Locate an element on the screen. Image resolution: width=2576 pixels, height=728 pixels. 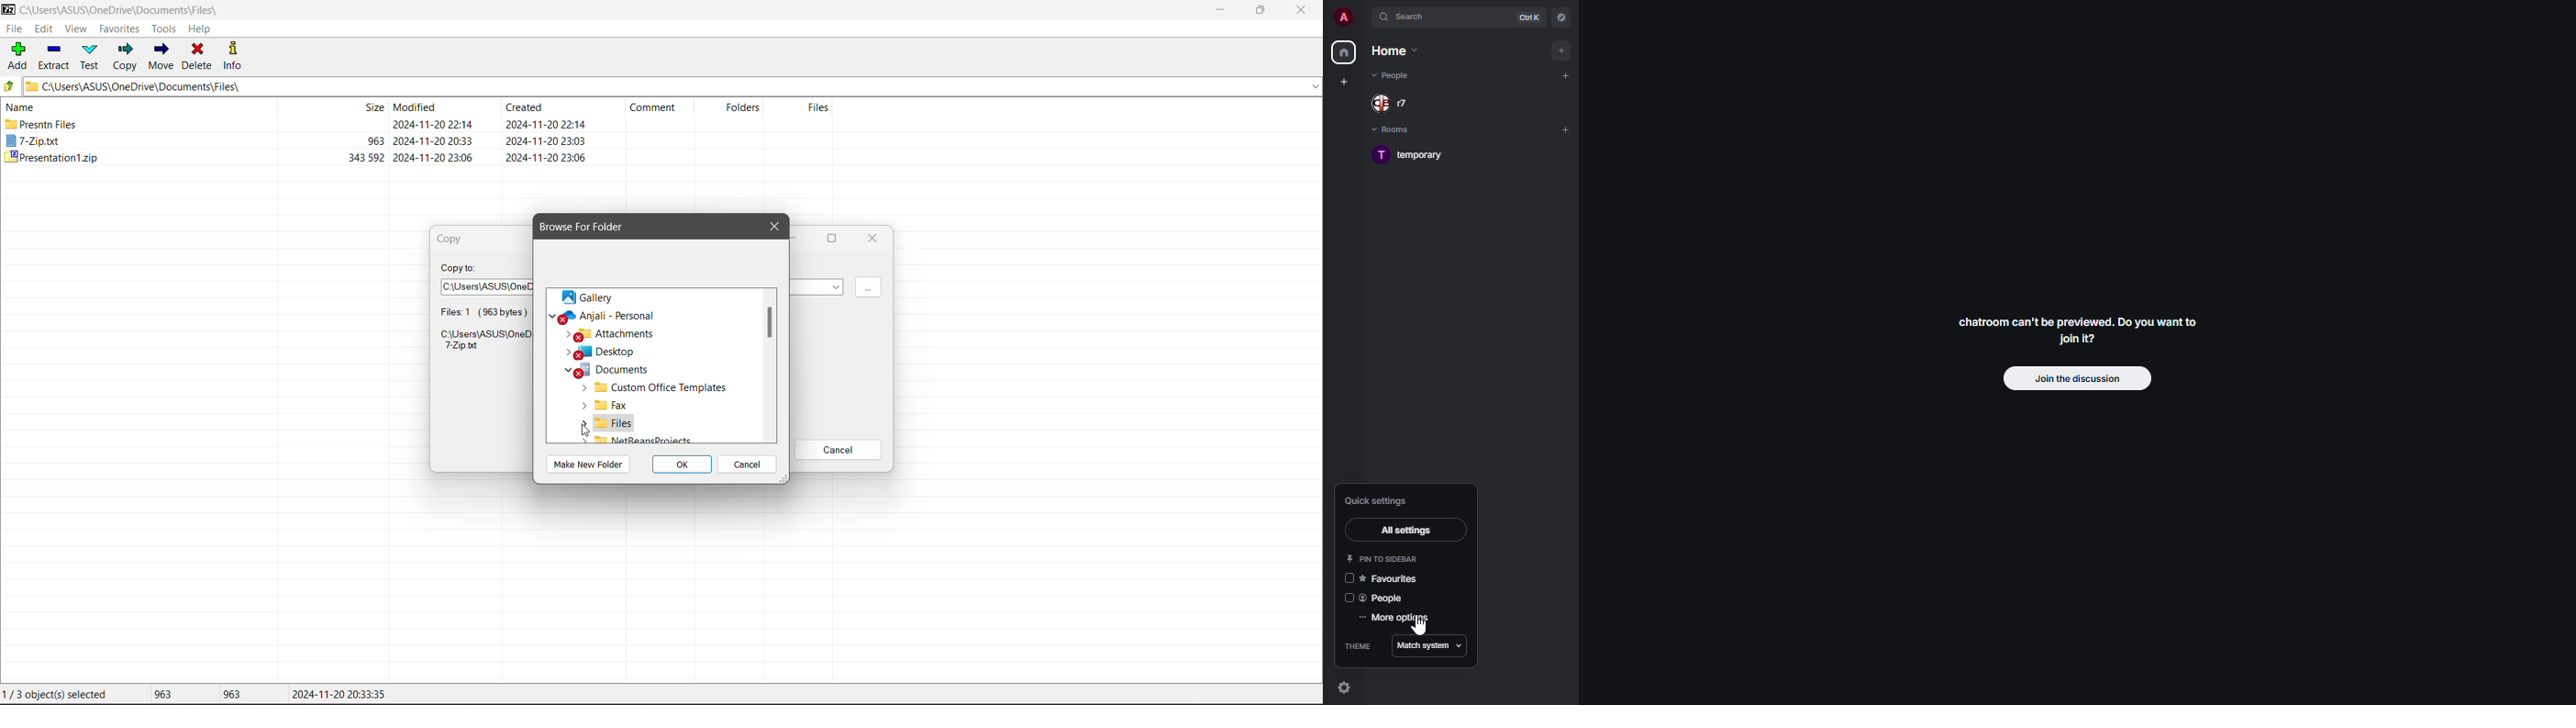
Help is located at coordinates (200, 29).